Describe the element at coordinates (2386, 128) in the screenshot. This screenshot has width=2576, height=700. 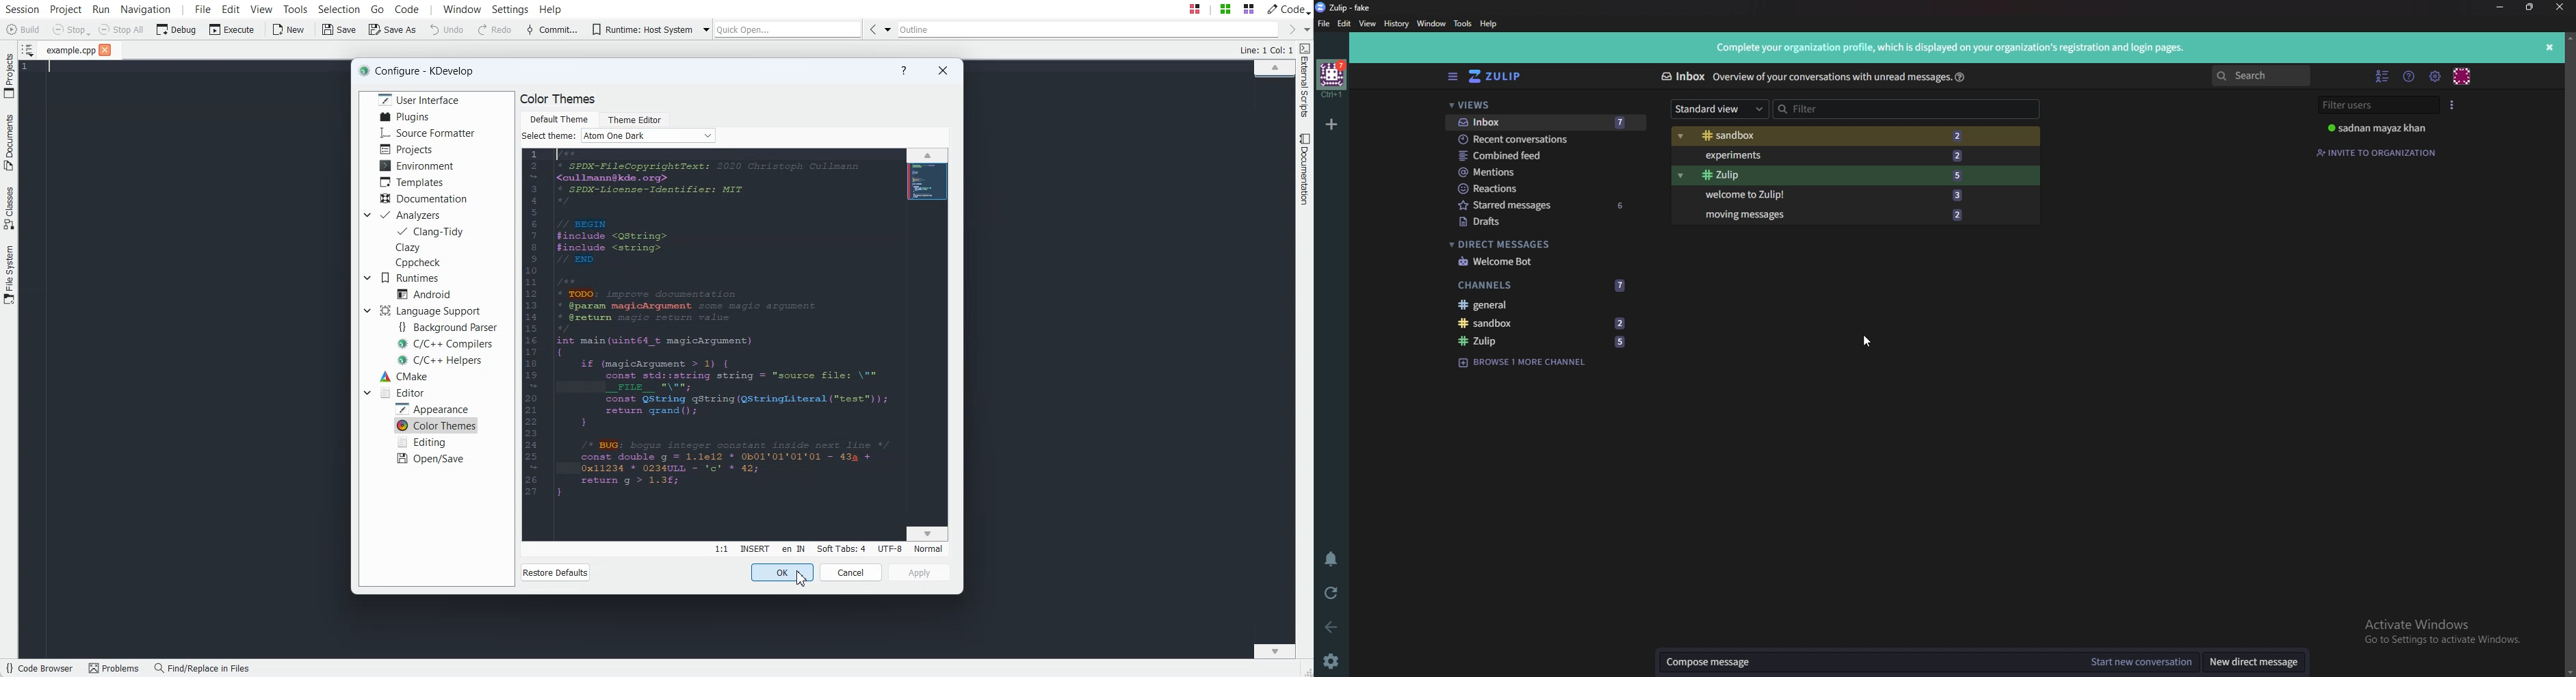
I see `Sadnan mayaz khan` at that location.